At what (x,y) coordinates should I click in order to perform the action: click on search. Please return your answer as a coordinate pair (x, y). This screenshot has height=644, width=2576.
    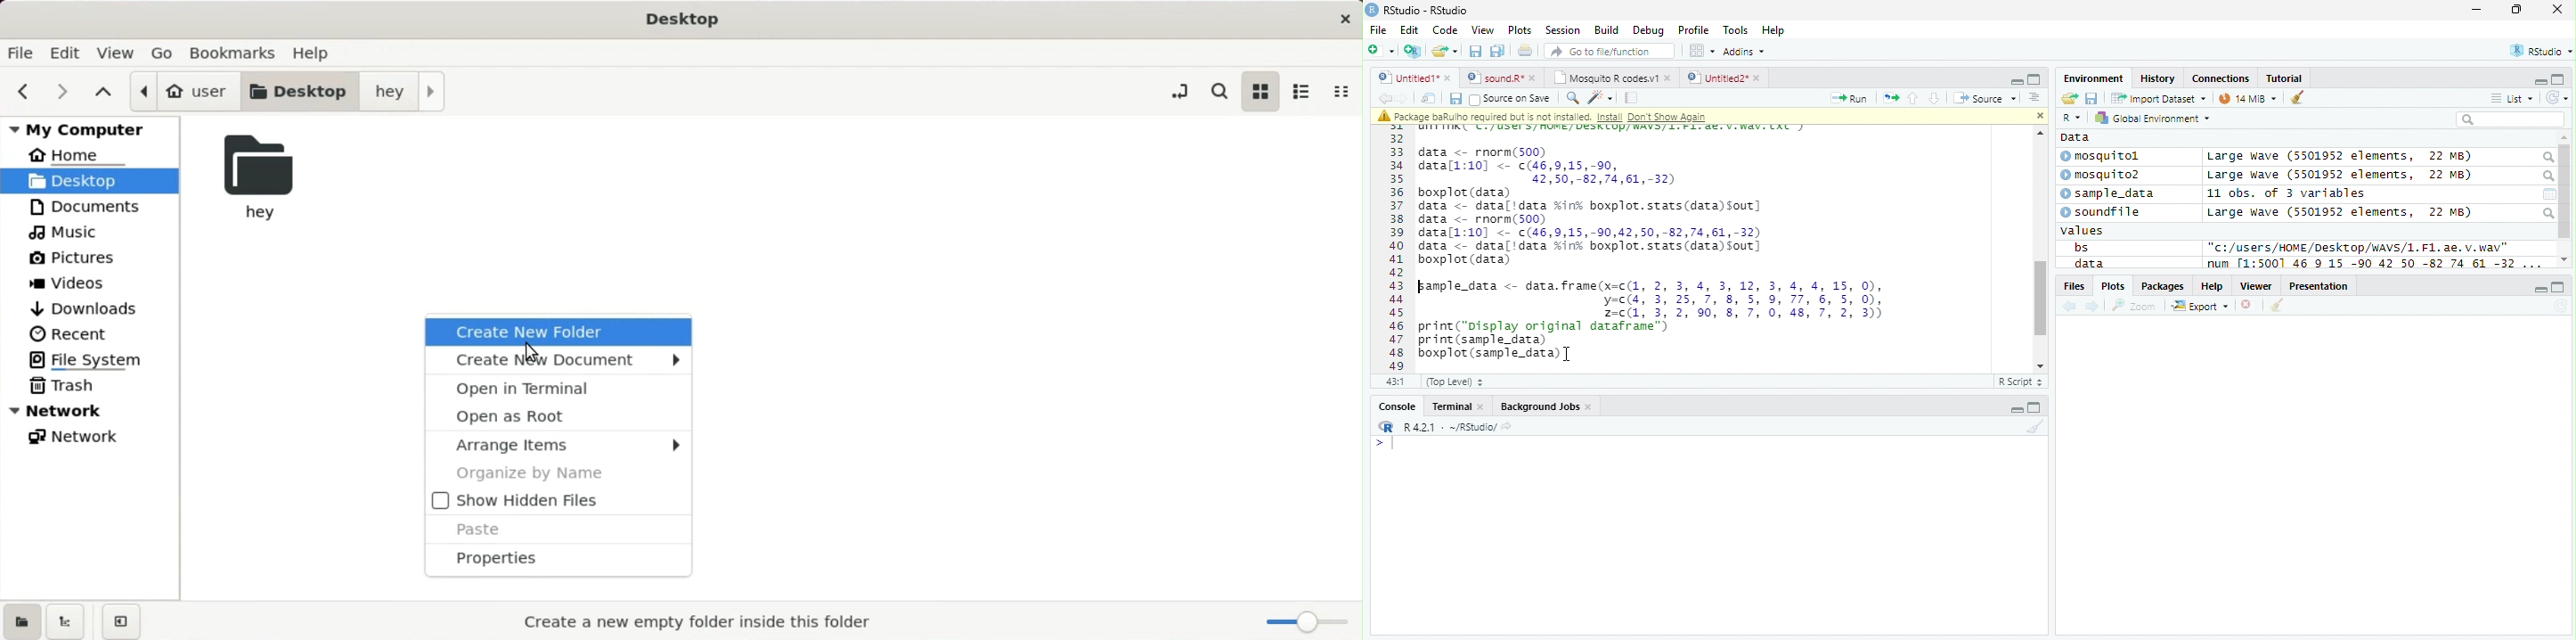
    Looking at the image, I should click on (2547, 213).